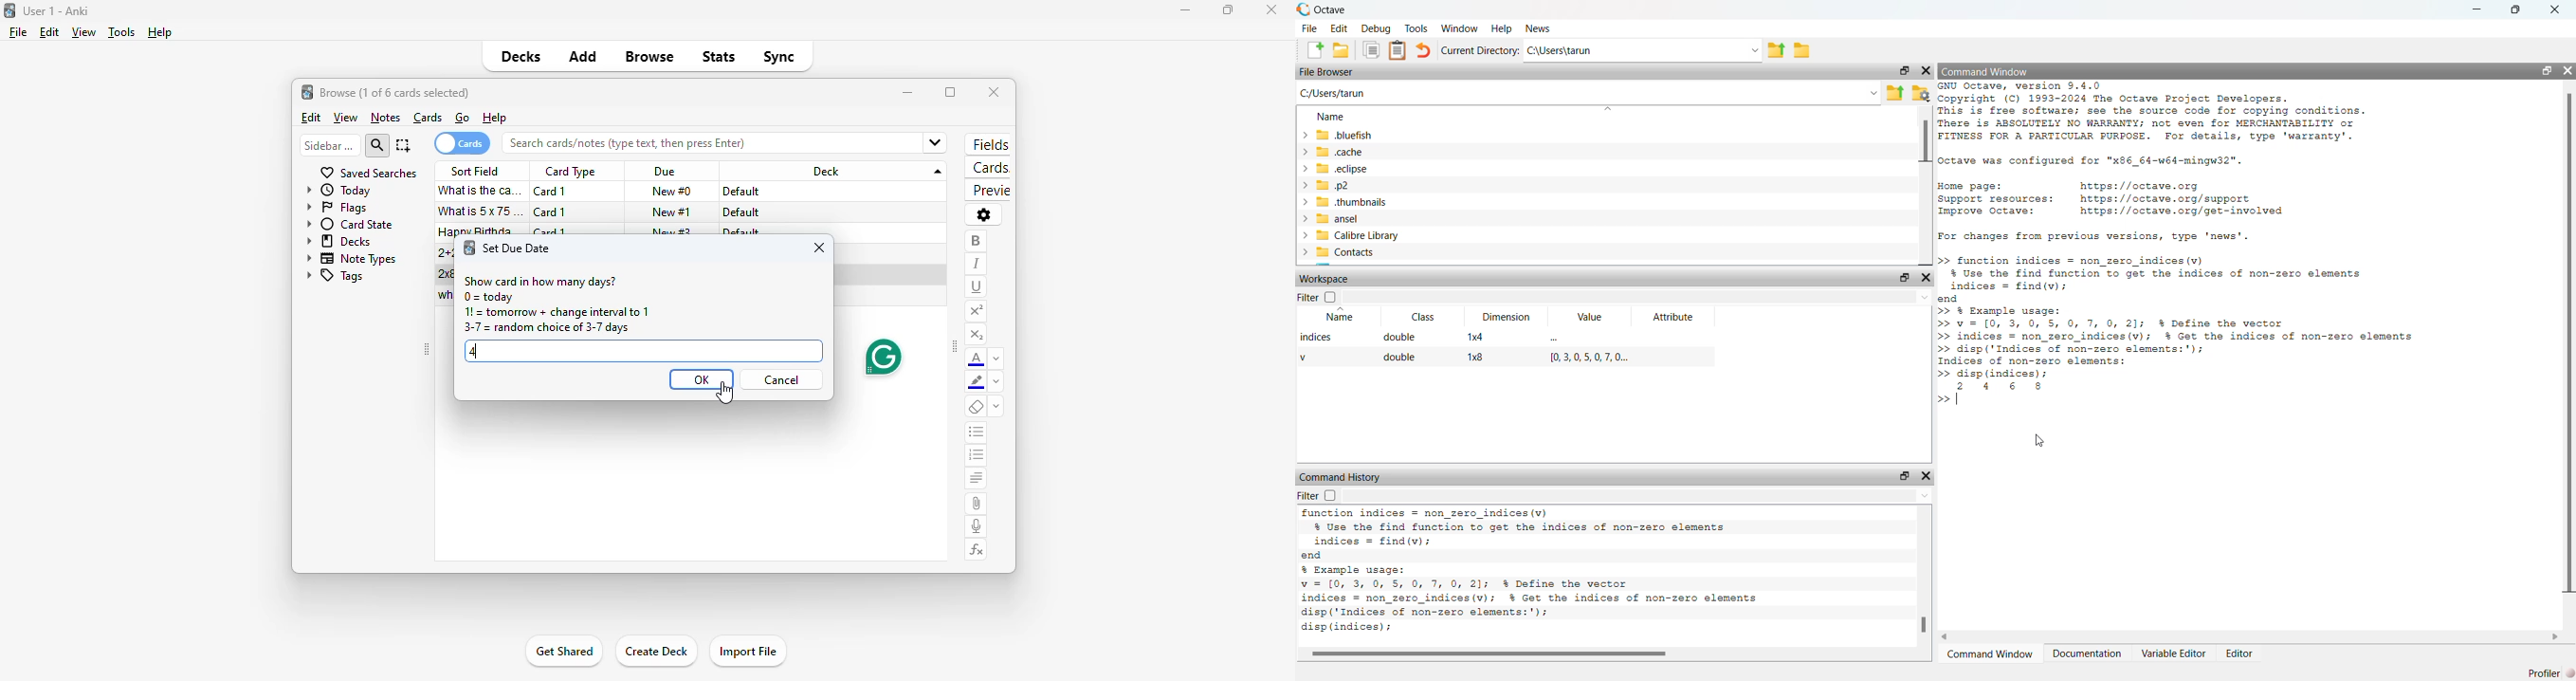 This screenshot has height=700, width=2576. I want to click on logo, so click(307, 92).